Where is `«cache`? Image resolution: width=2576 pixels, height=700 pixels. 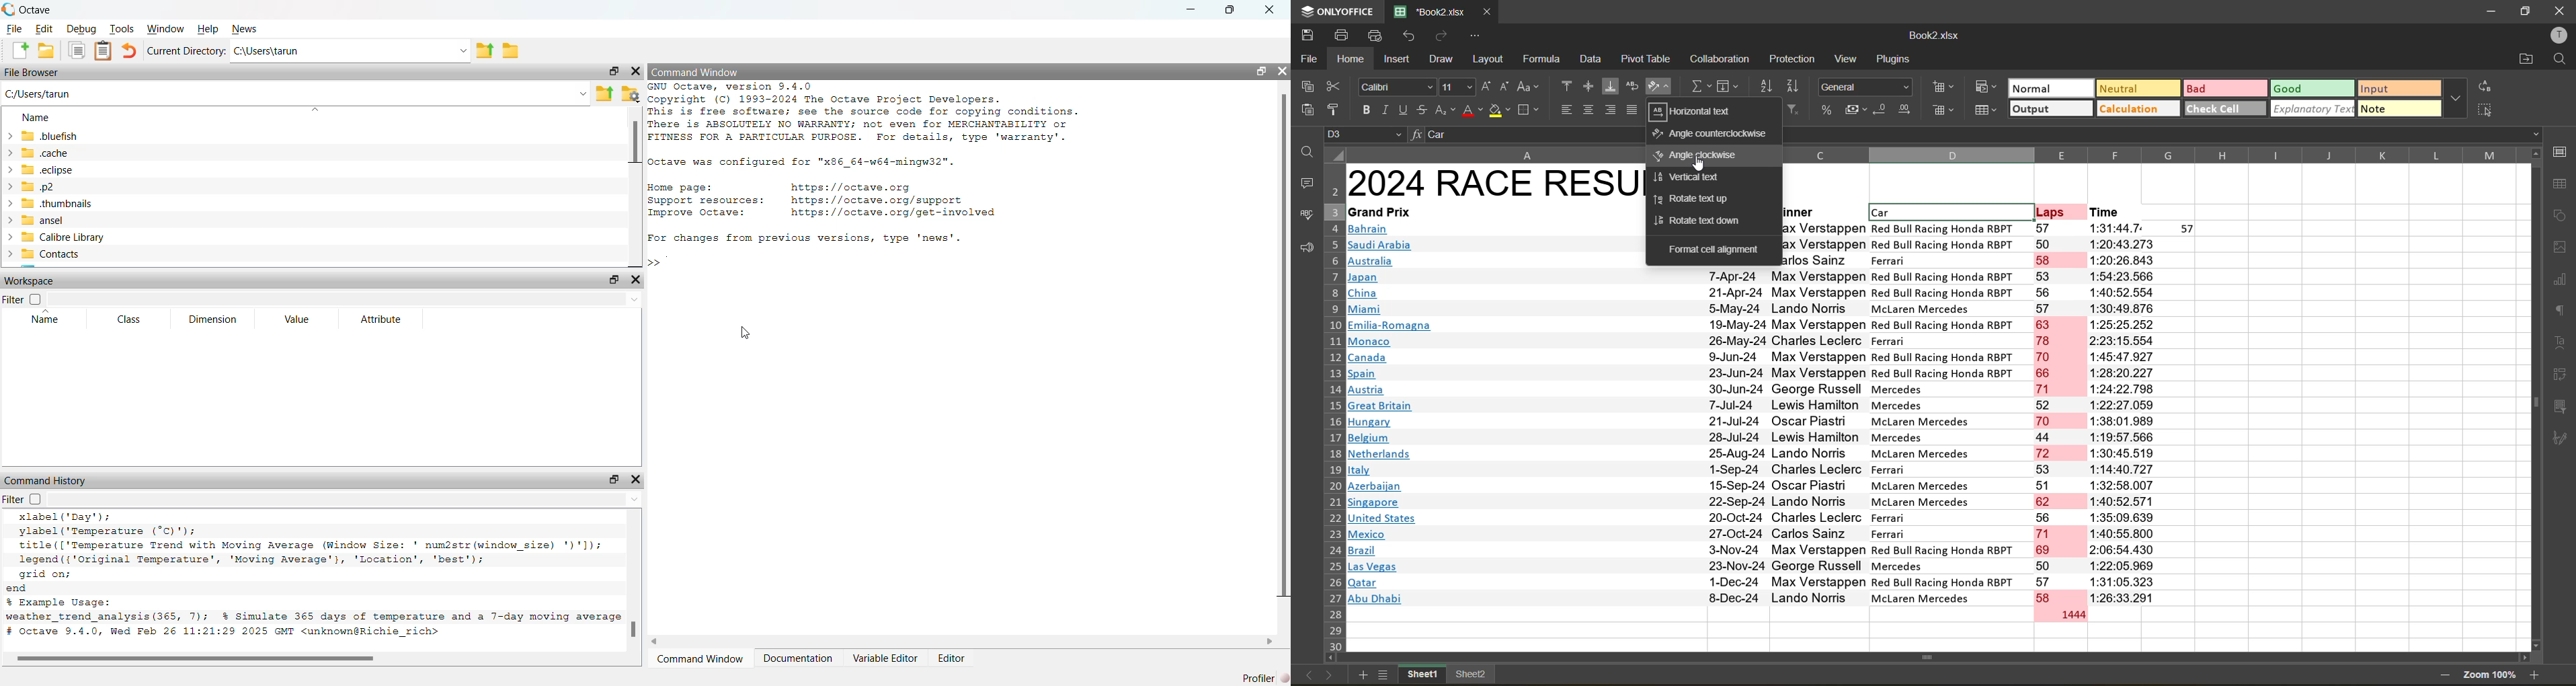 «cache is located at coordinates (42, 153).